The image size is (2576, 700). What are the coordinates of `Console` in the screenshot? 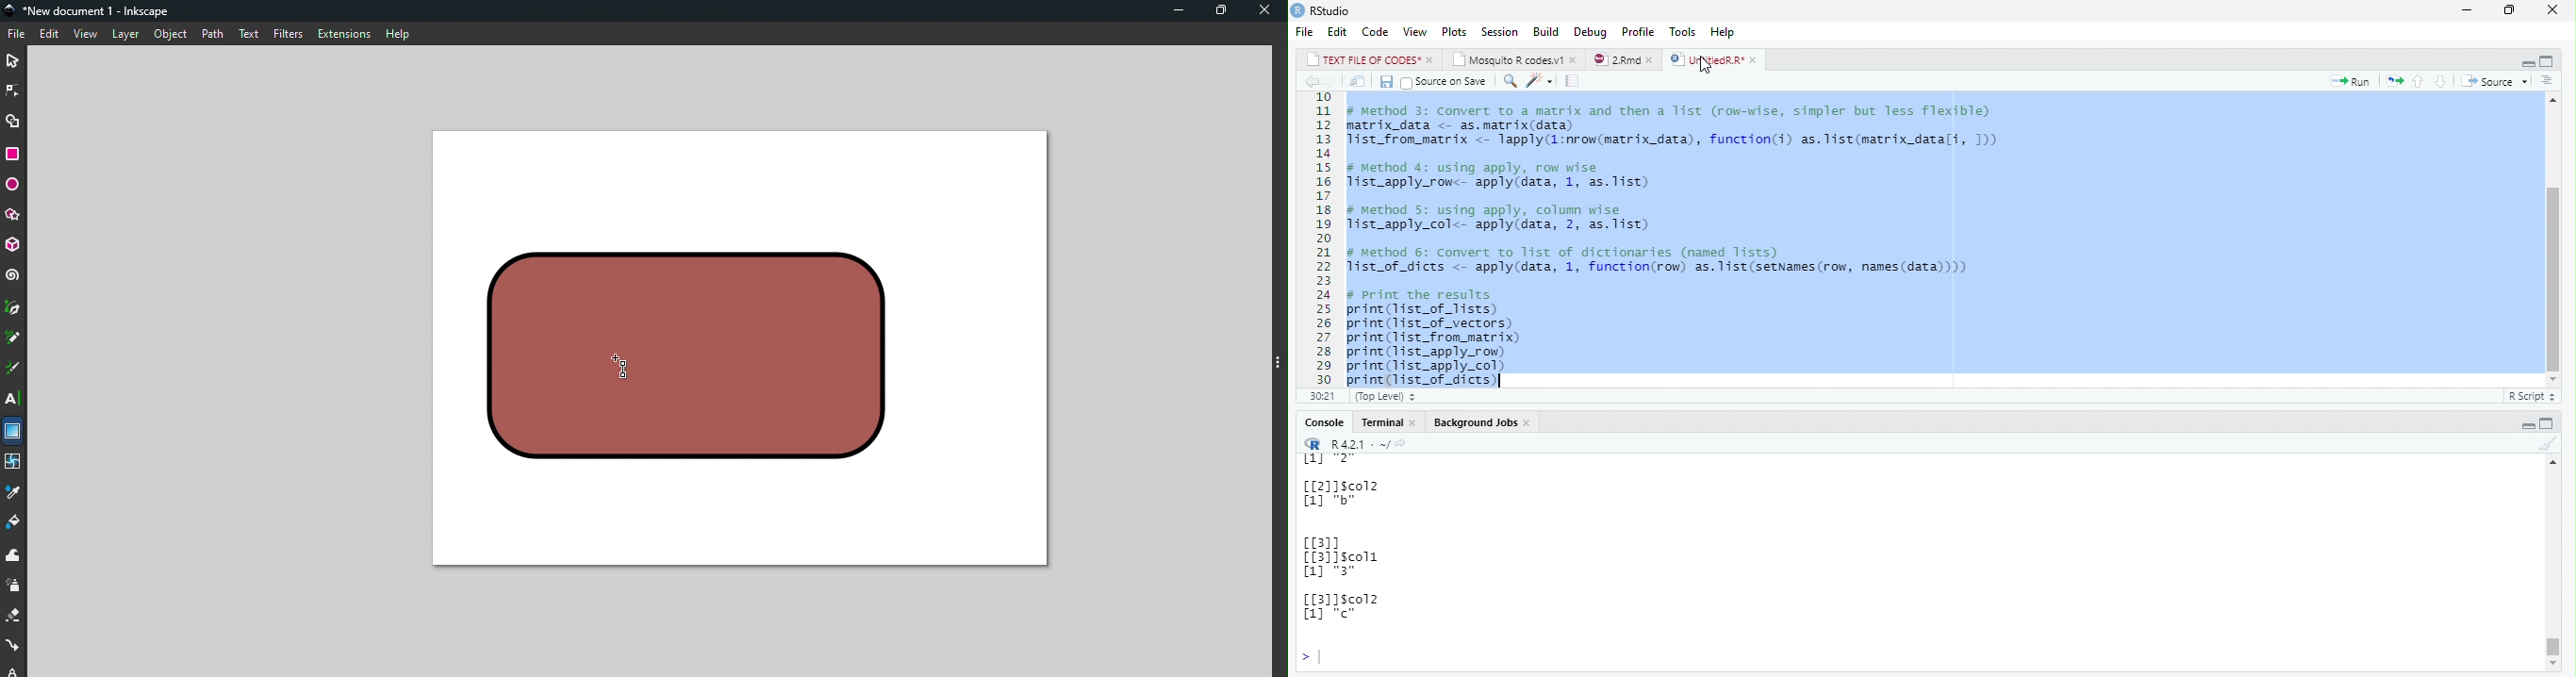 It's located at (1325, 421).